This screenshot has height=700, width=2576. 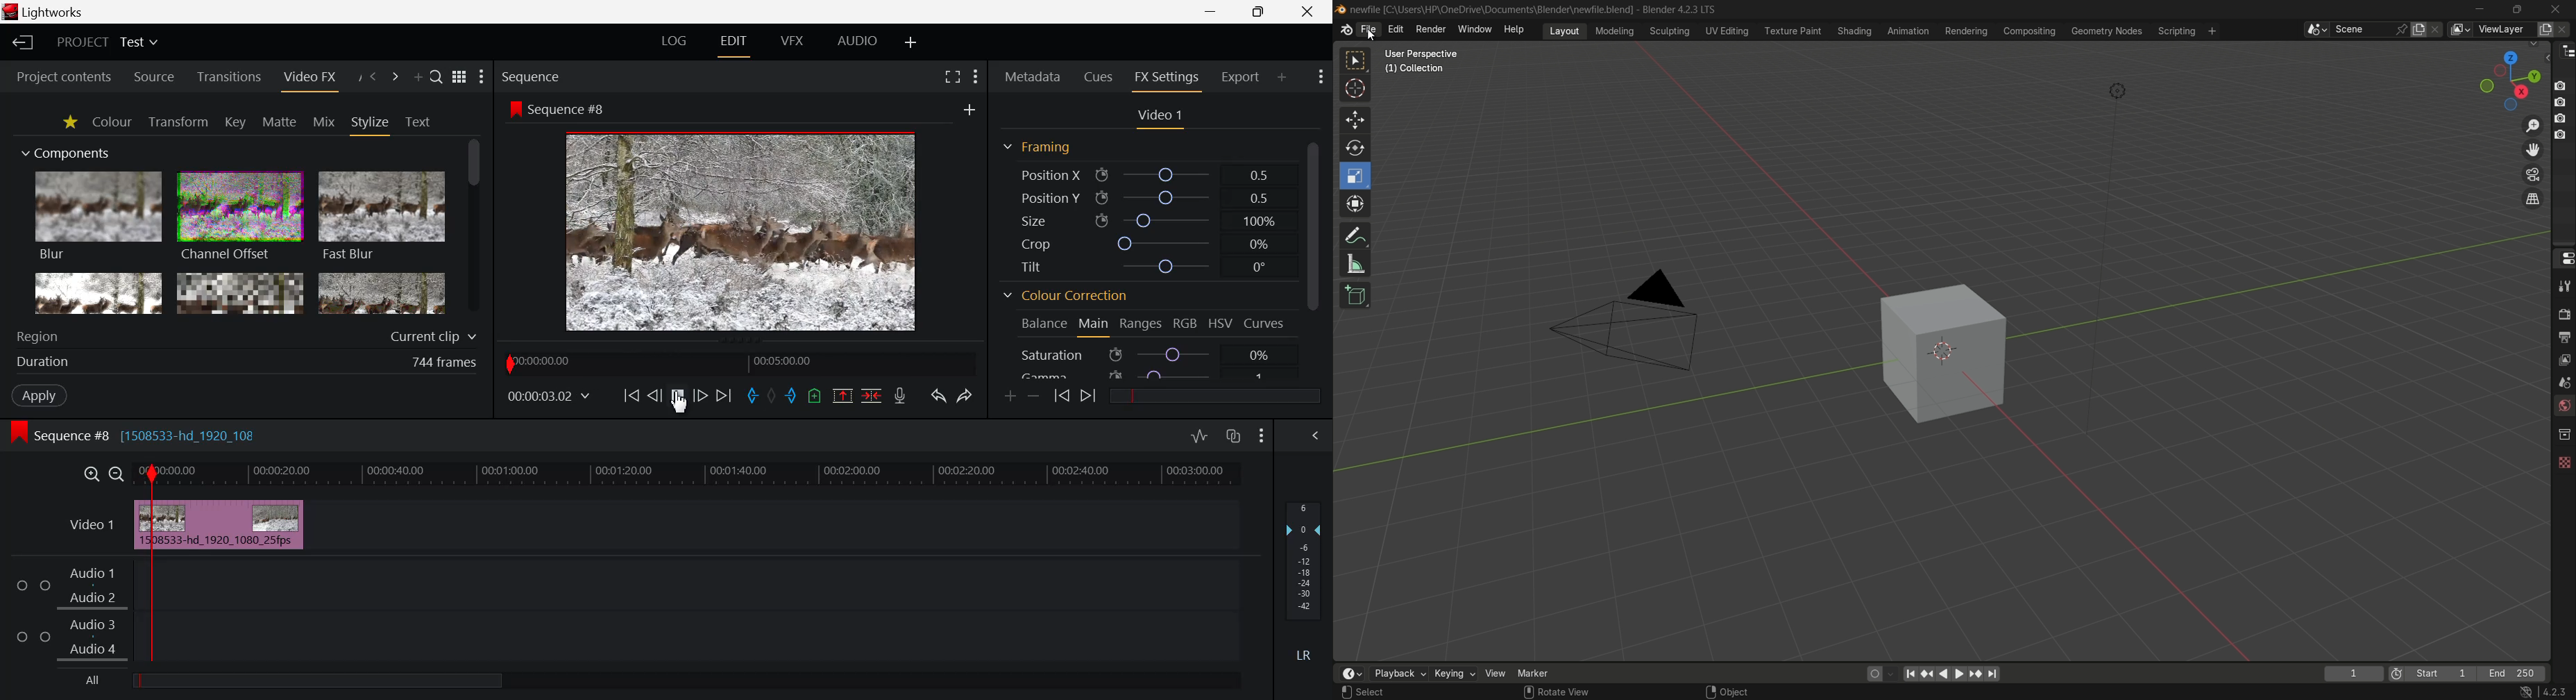 What do you see at coordinates (1282, 76) in the screenshot?
I see `Add Panel` at bounding box center [1282, 76].